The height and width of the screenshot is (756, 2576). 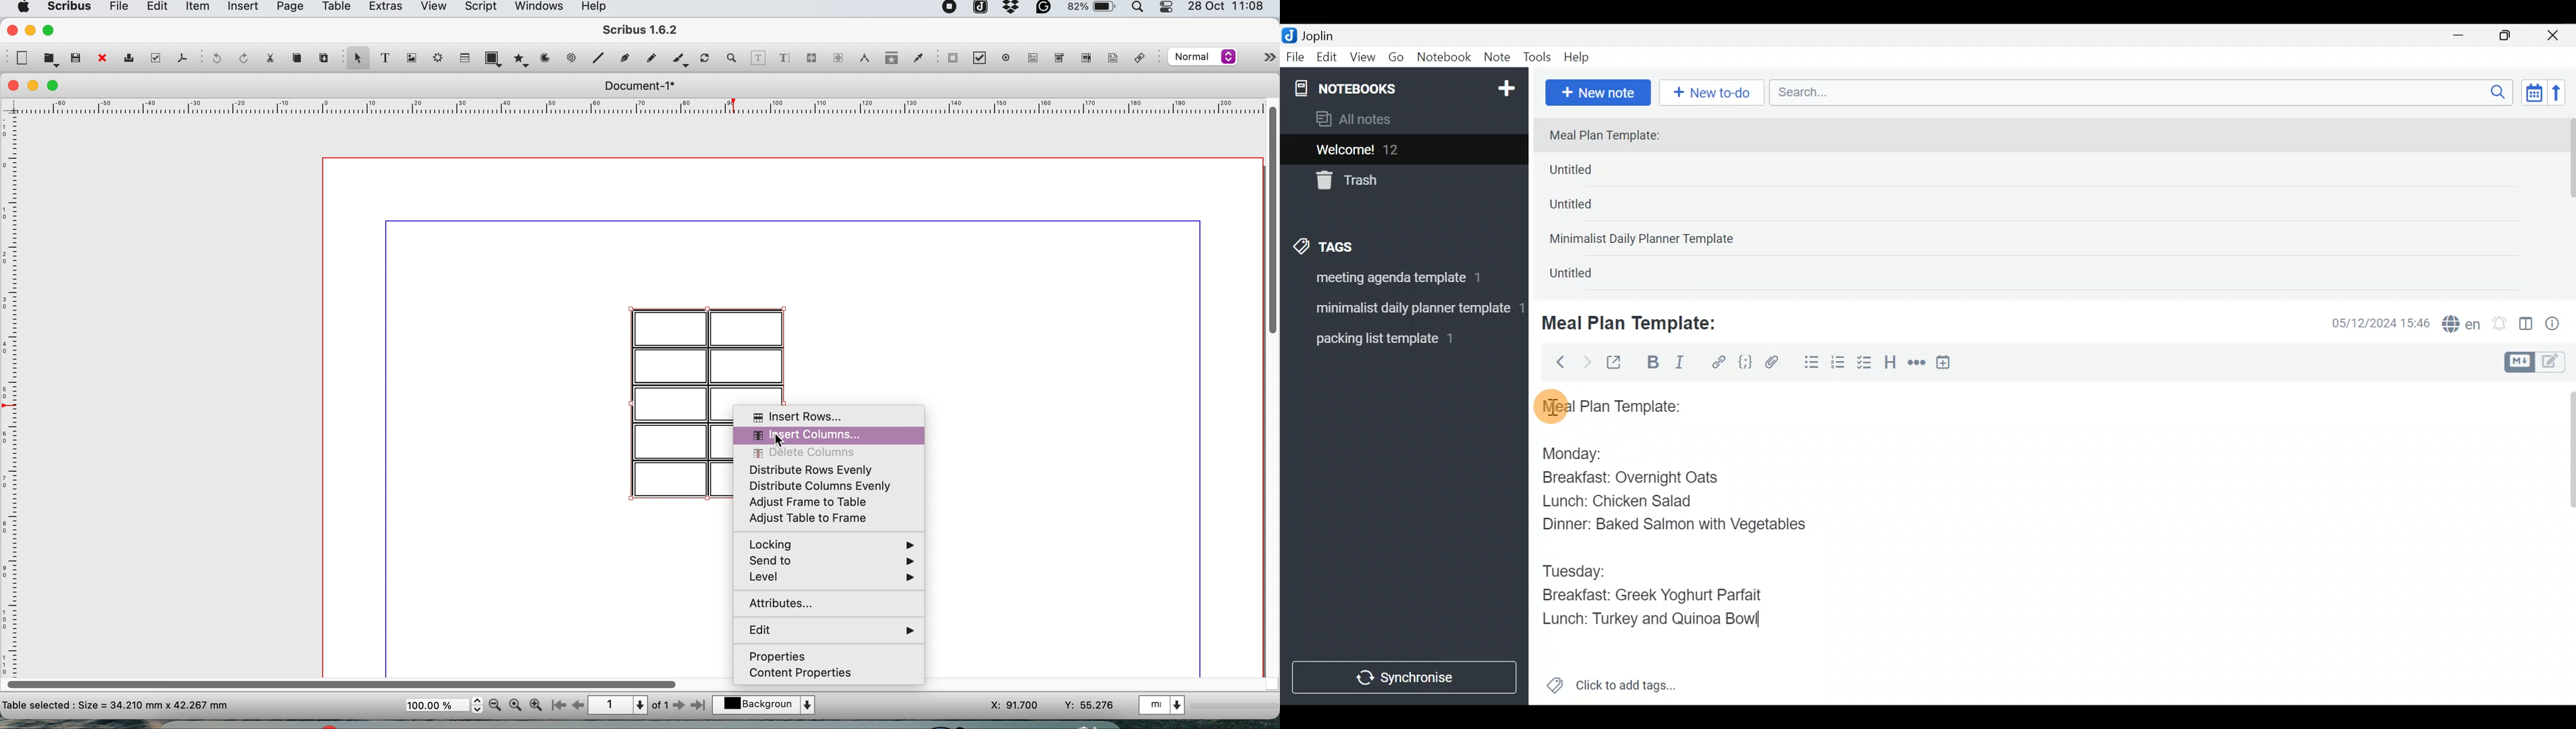 What do you see at coordinates (2538, 360) in the screenshot?
I see `Toggle editors` at bounding box center [2538, 360].